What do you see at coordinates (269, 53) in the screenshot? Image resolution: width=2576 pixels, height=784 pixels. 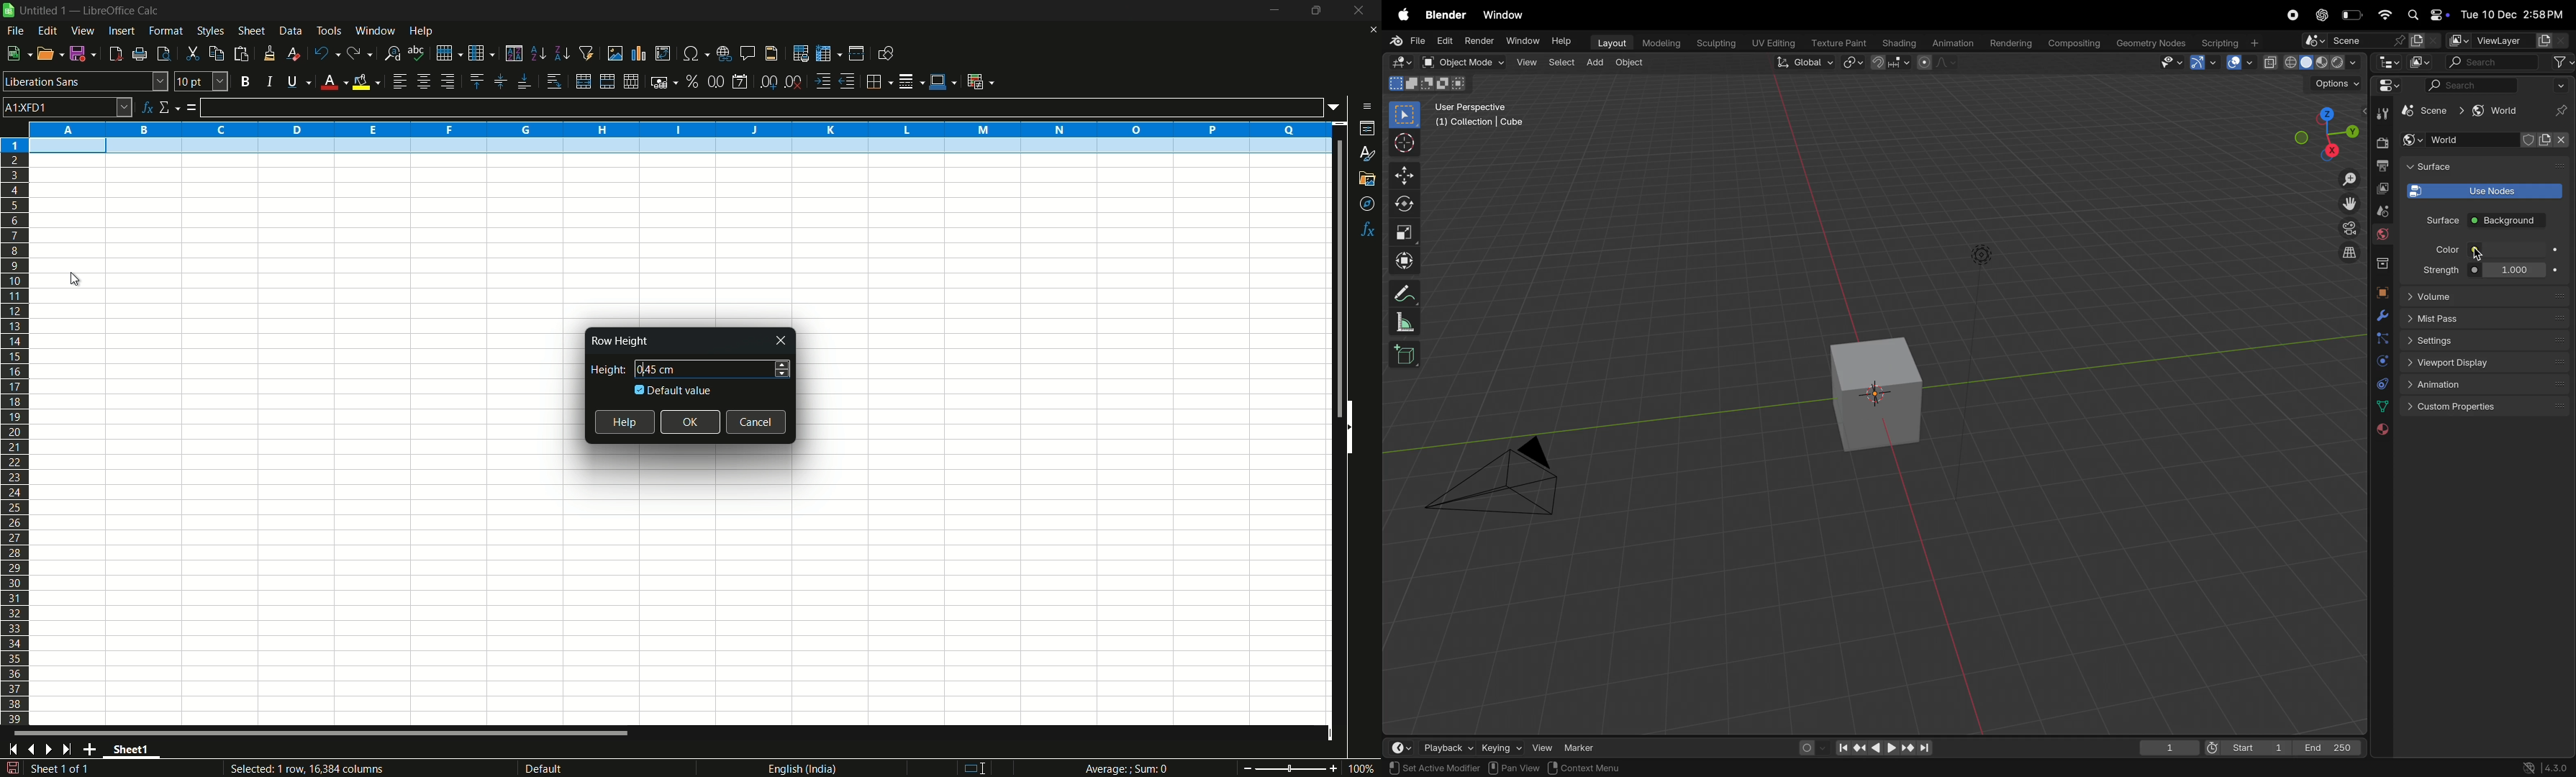 I see `clone formatting` at bounding box center [269, 53].